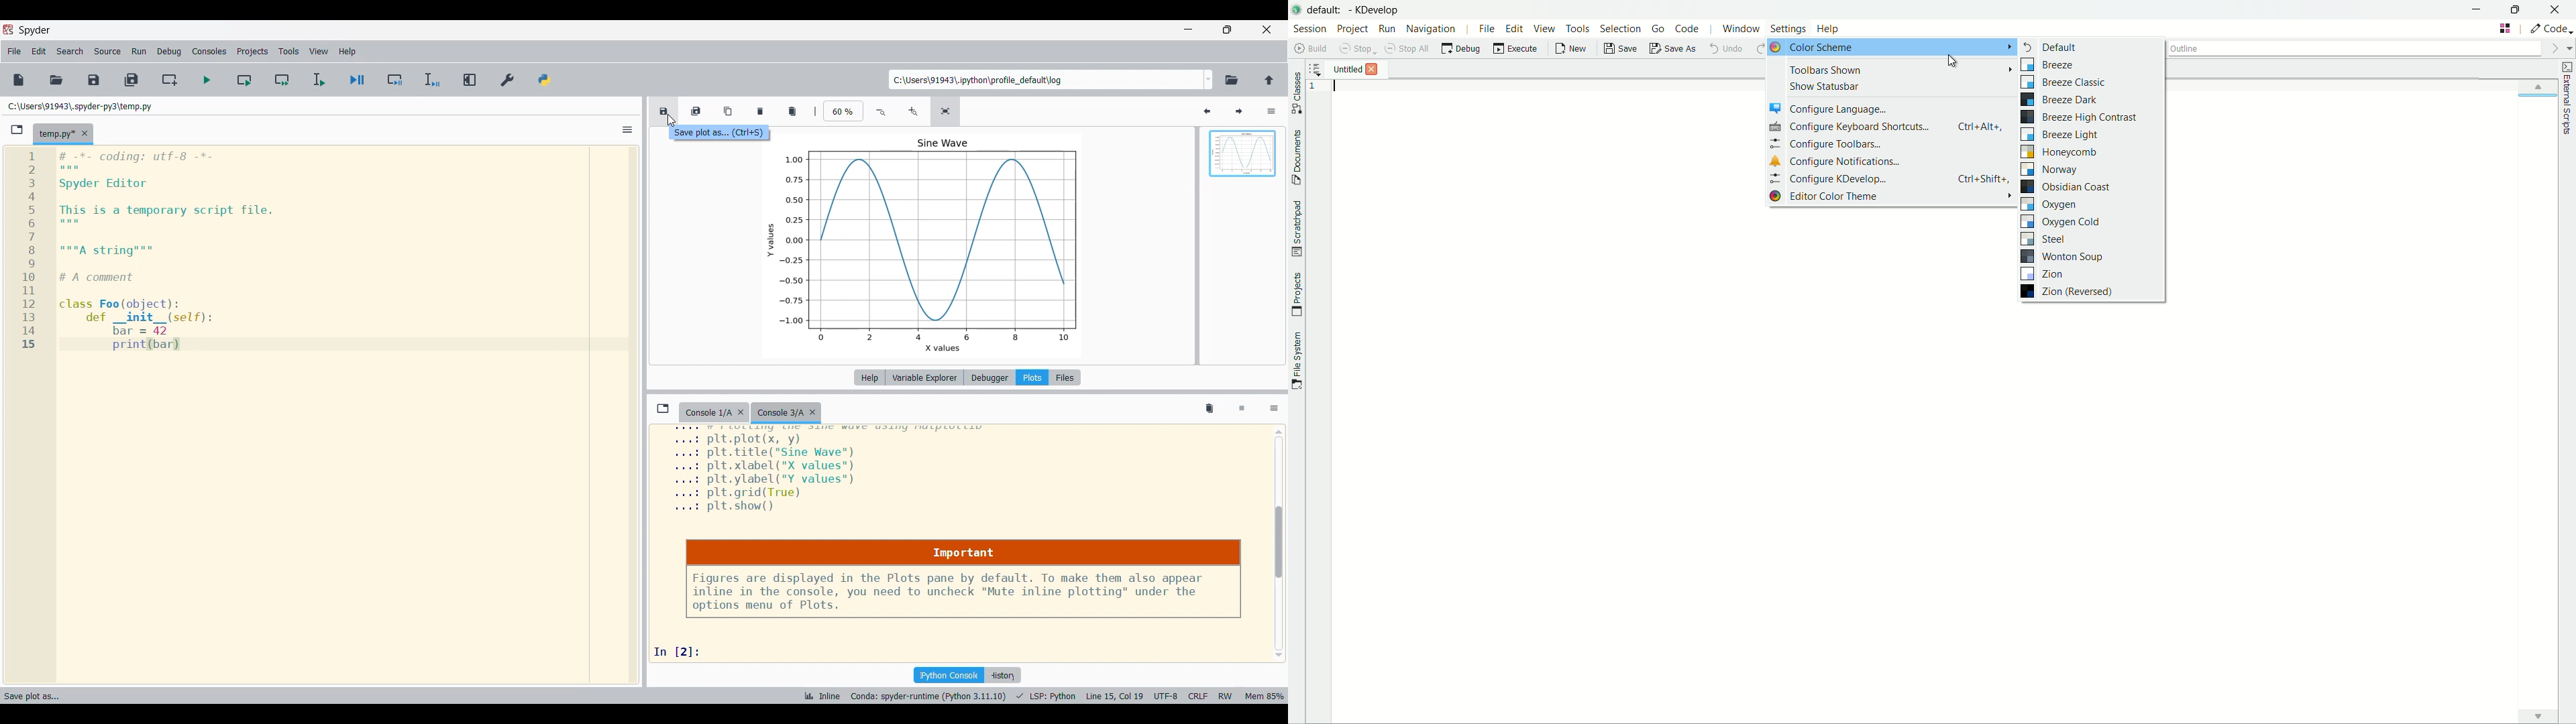 The height and width of the screenshot is (728, 2576). I want to click on Change to parent directory, so click(1269, 80).